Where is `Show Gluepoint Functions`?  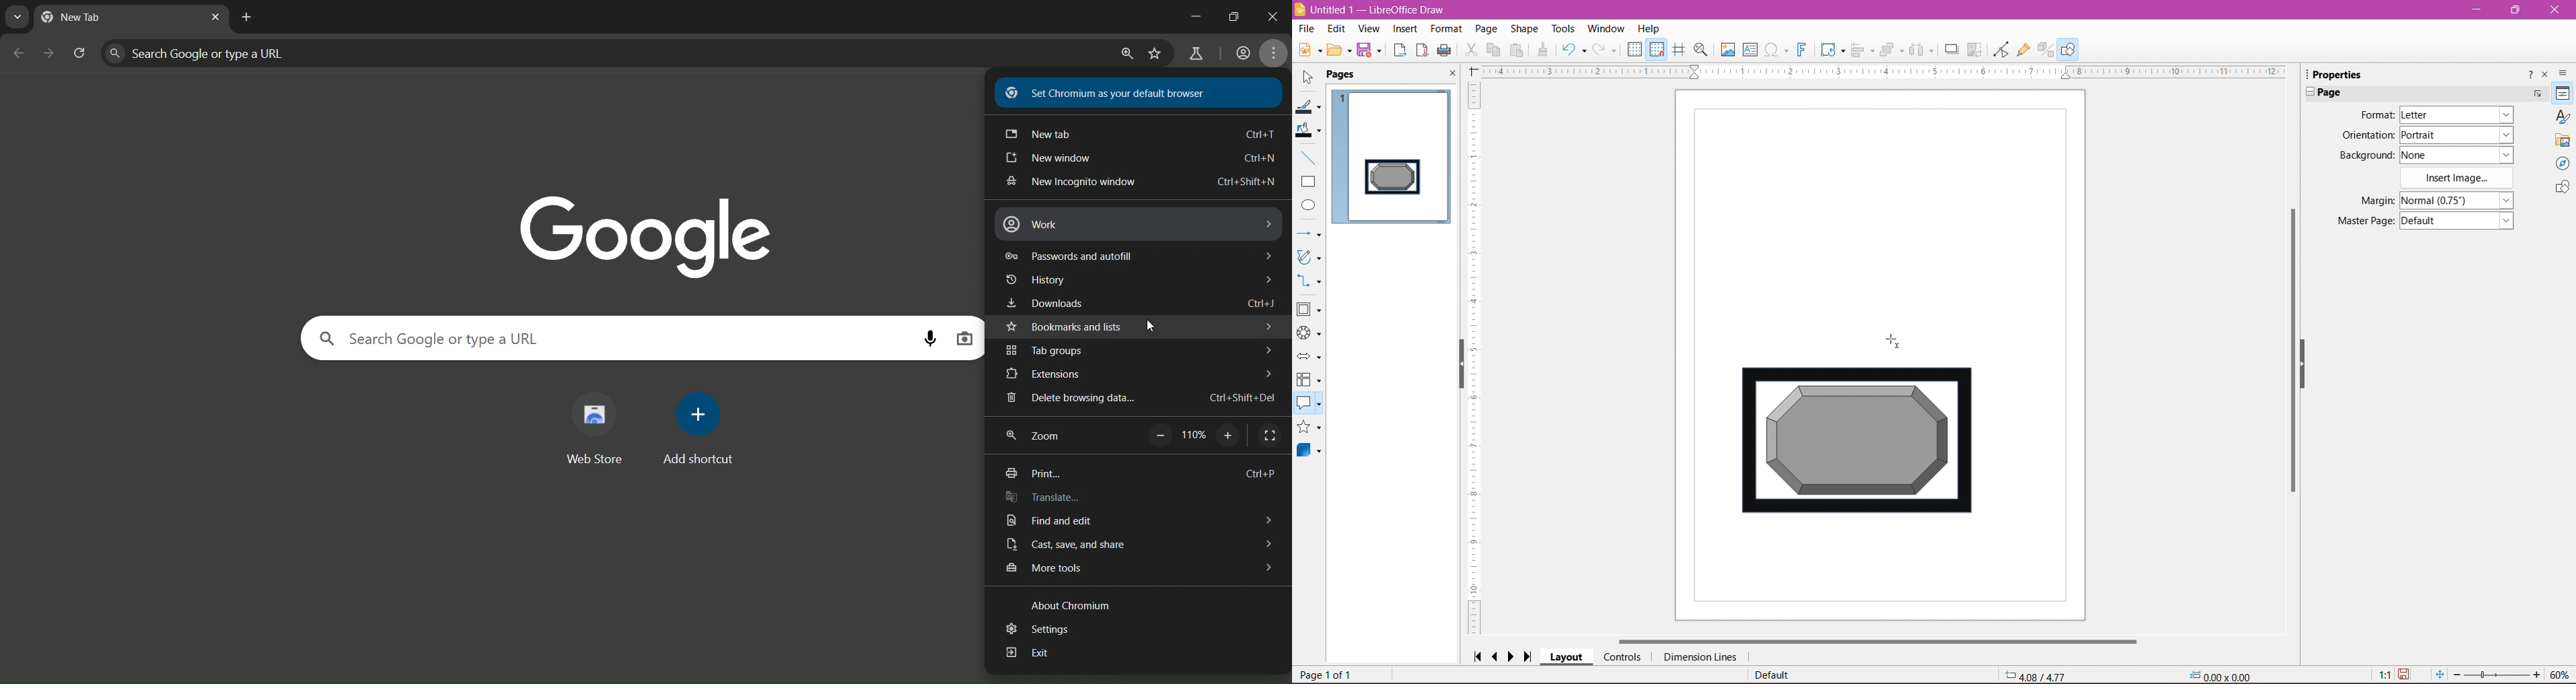
Show Gluepoint Functions is located at coordinates (2023, 50).